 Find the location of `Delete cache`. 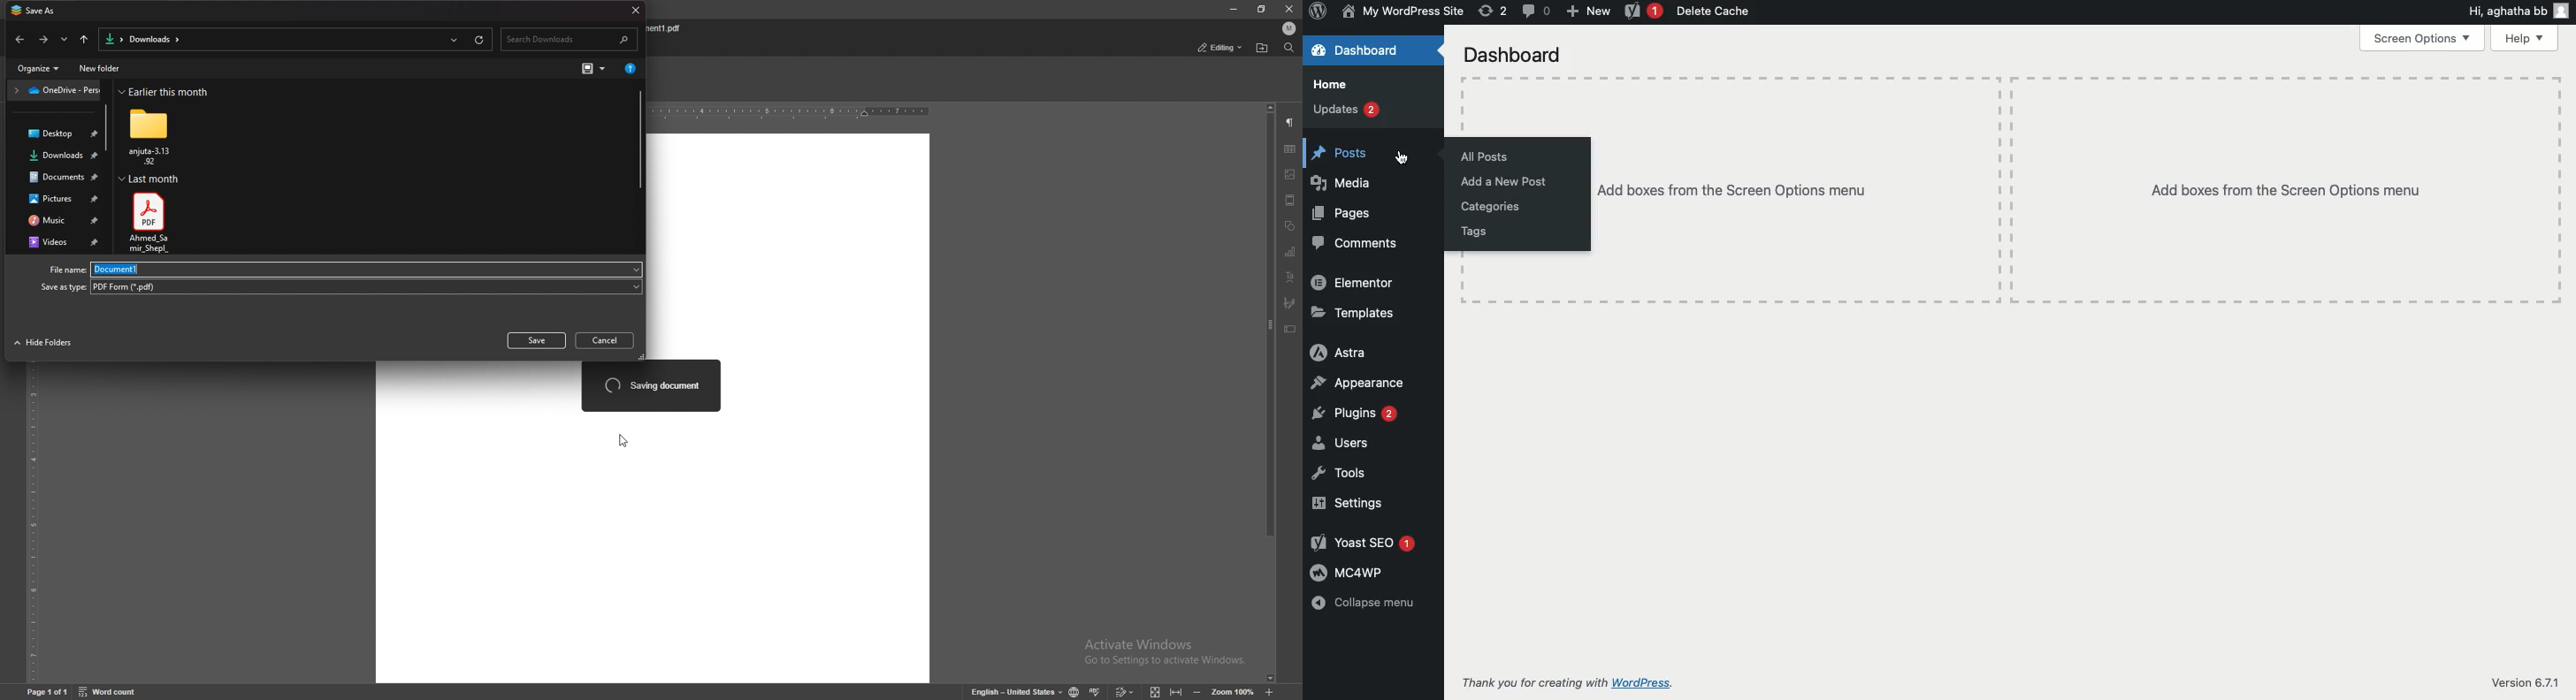

Delete cache is located at coordinates (1714, 11).